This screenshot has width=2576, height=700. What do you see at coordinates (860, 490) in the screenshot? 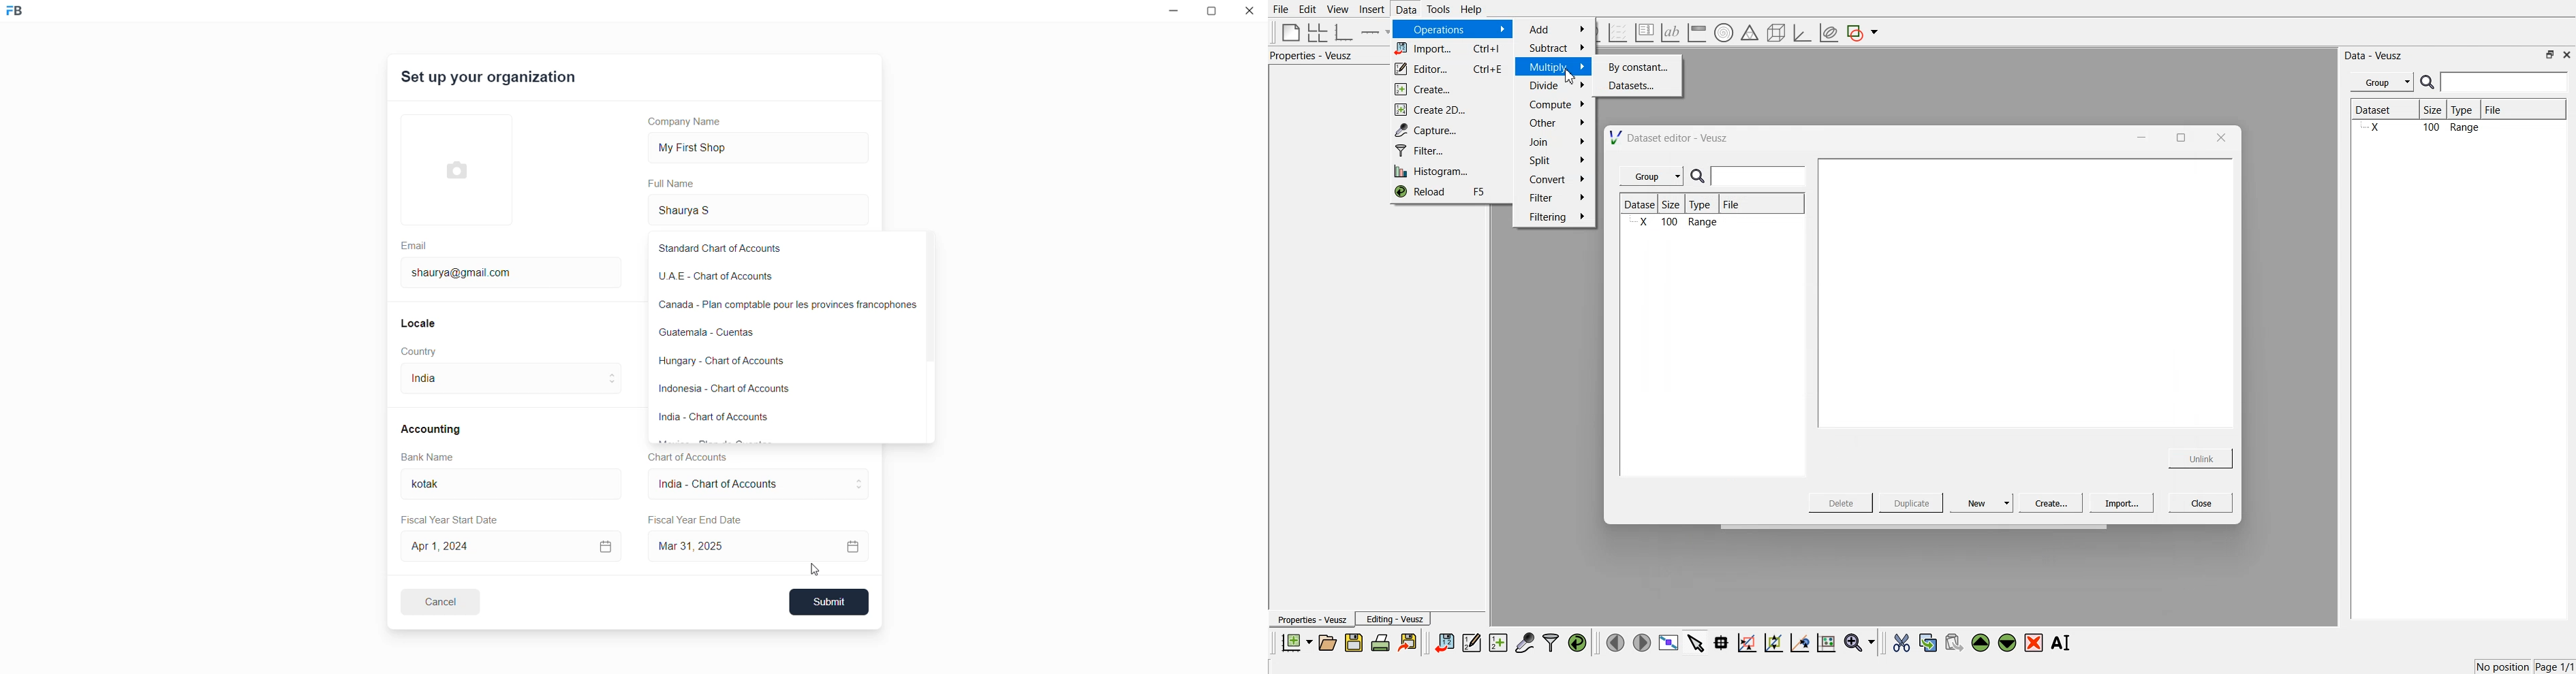
I see `move to below CoA` at bounding box center [860, 490].